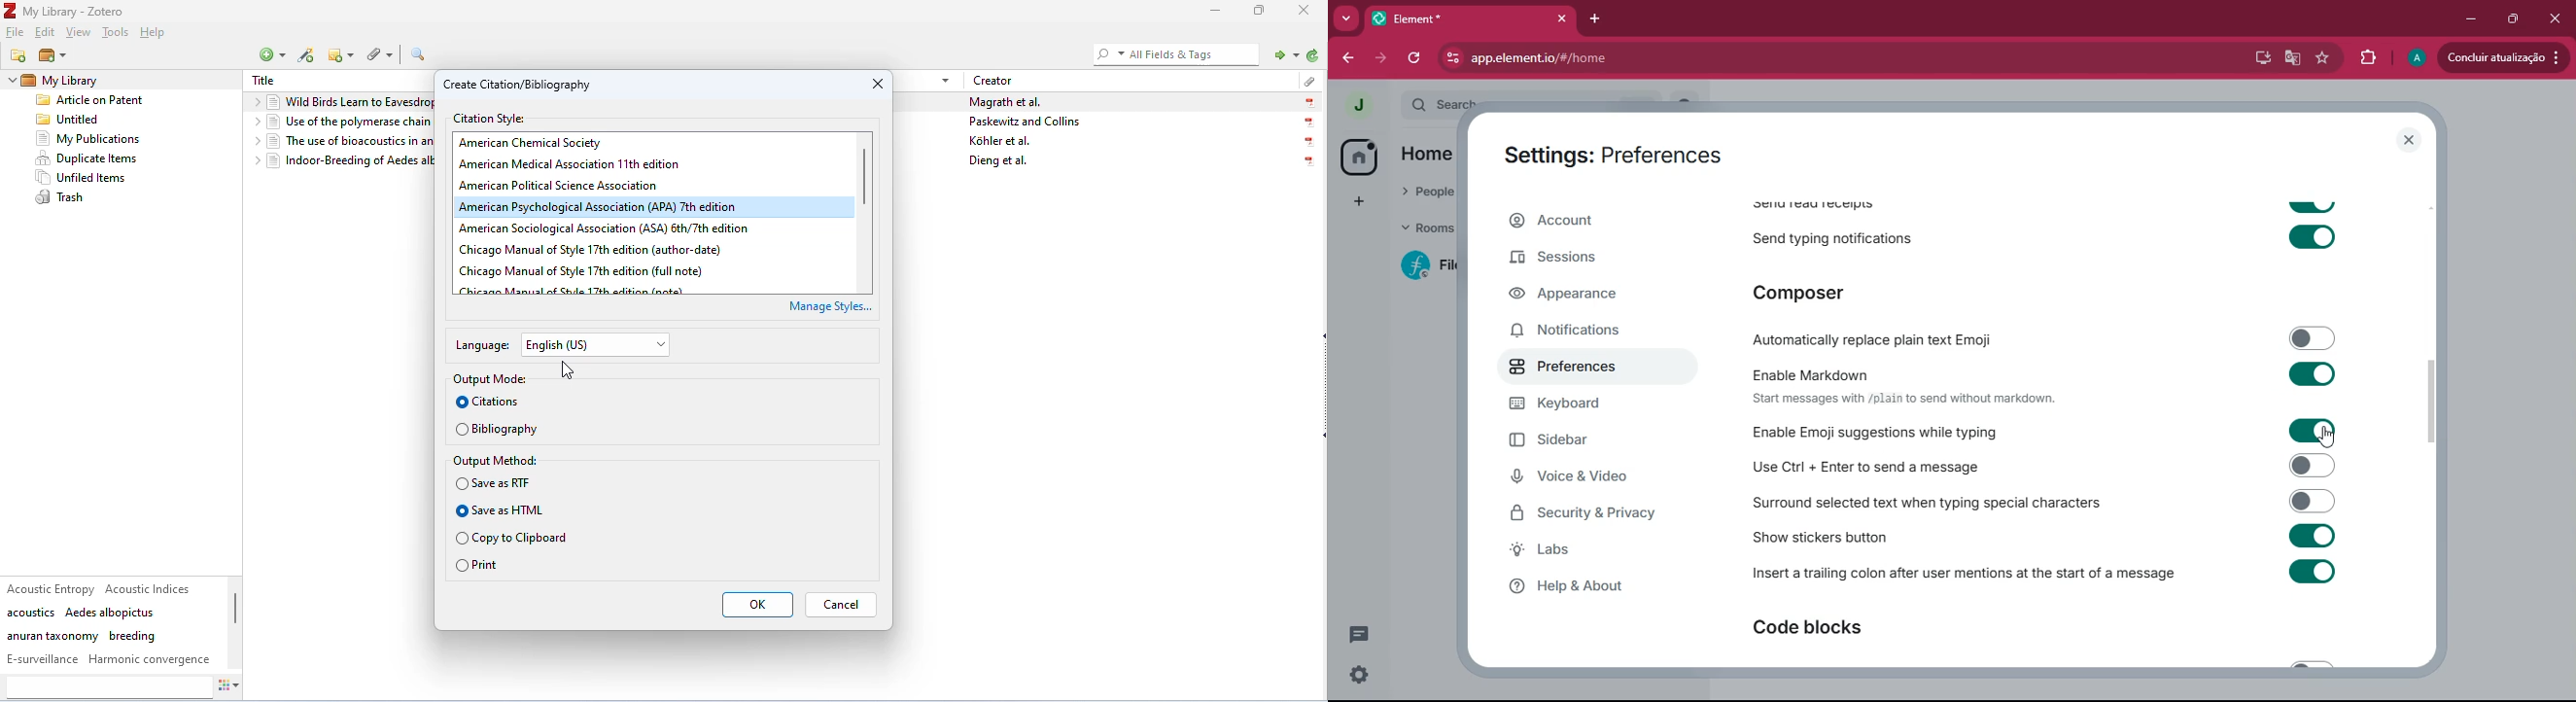 The height and width of the screenshot is (728, 2576). What do you see at coordinates (1581, 586) in the screenshot?
I see `help` at bounding box center [1581, 586].